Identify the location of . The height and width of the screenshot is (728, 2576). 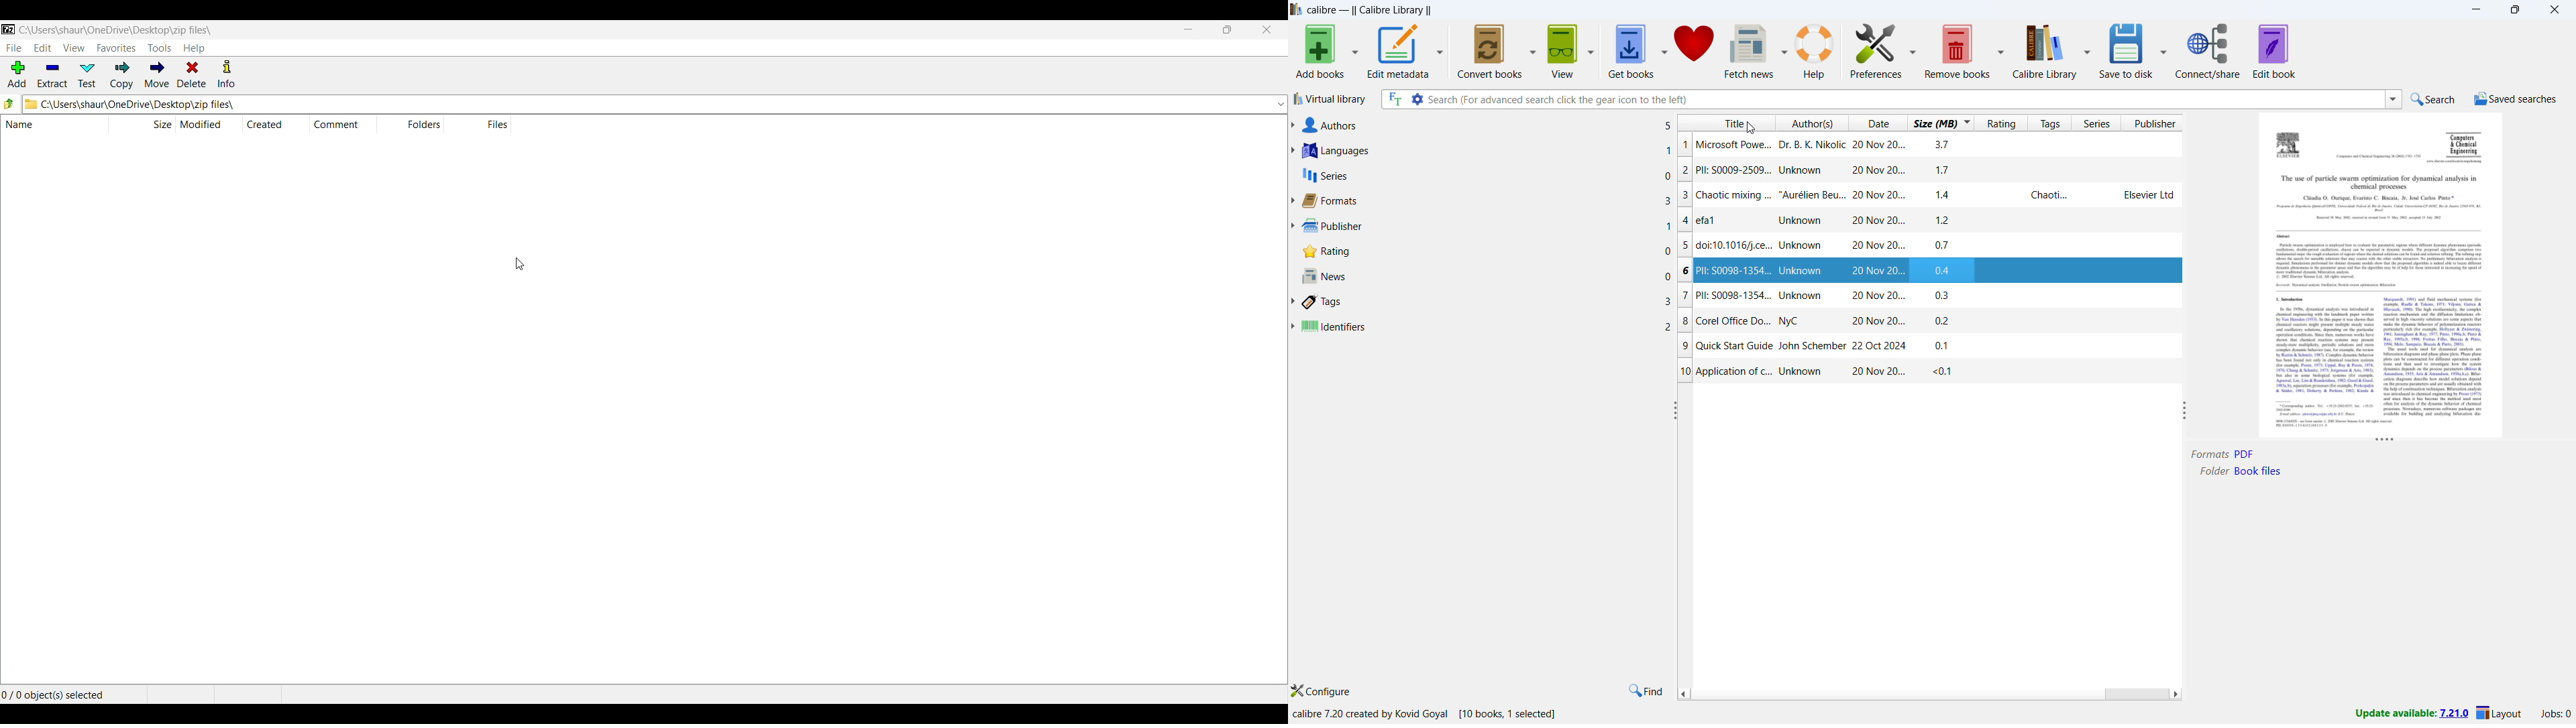
(2379, 266).